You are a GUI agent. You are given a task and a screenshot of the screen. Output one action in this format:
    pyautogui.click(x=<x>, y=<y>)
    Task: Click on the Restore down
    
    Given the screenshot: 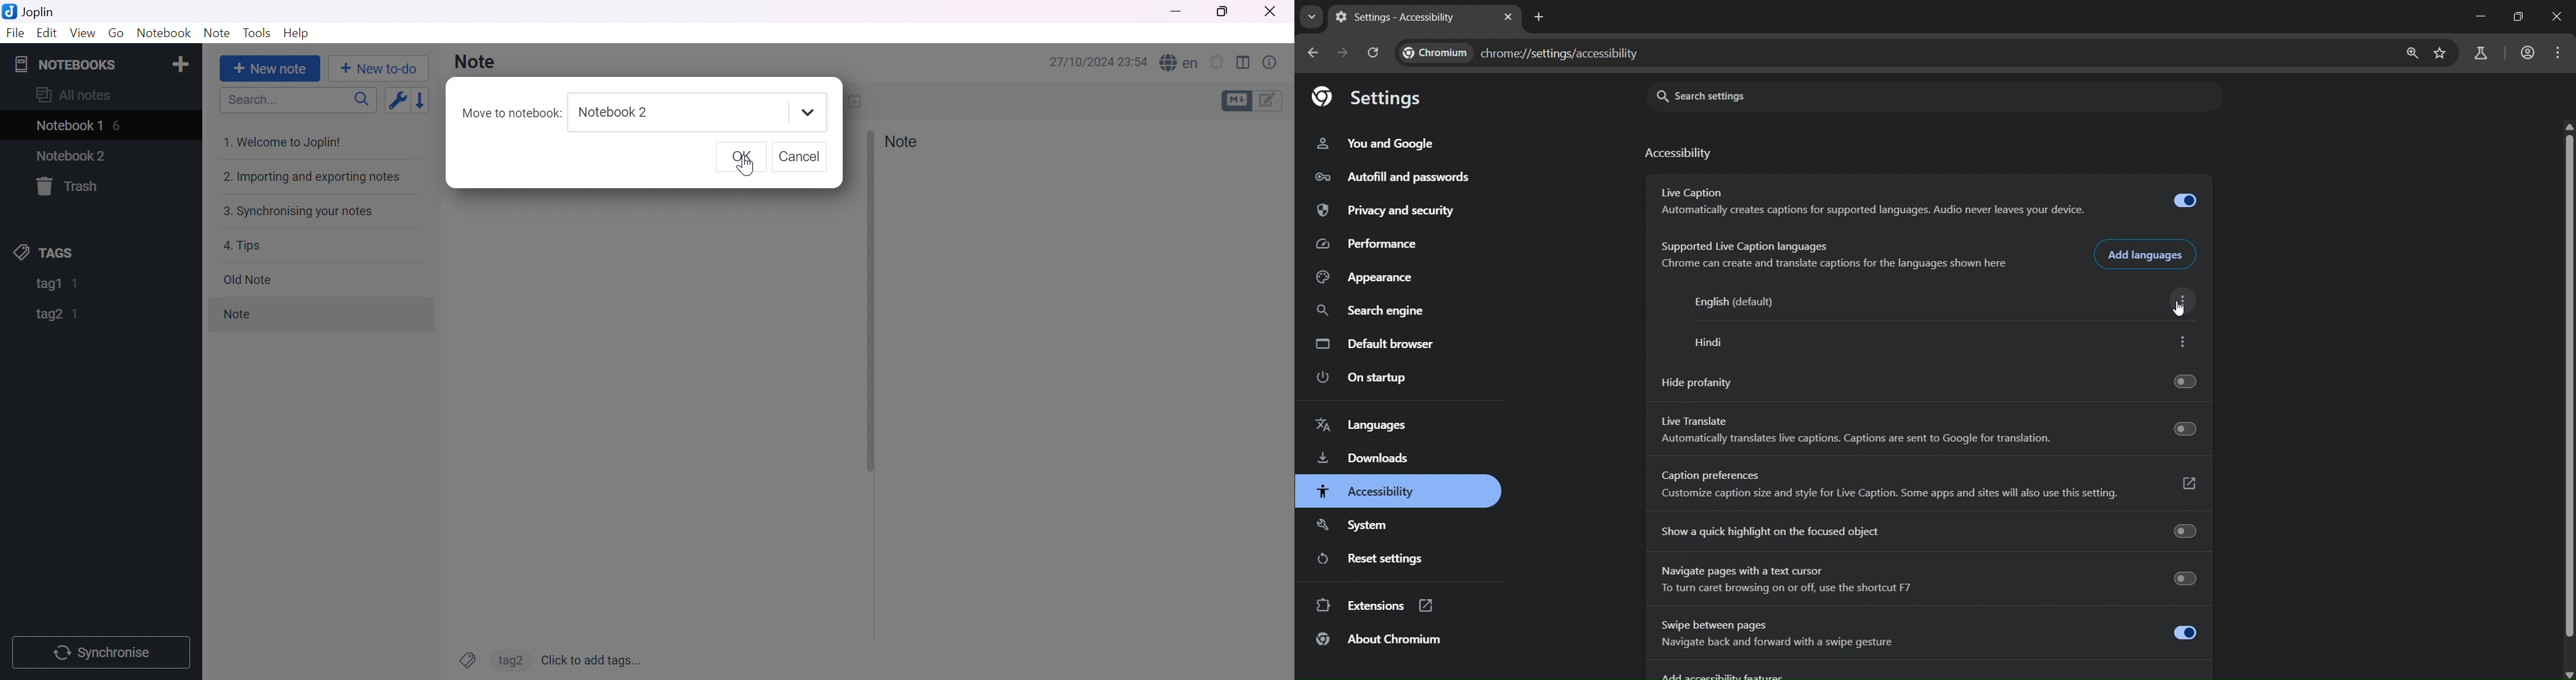 What is the action you would take?
    pyautogui.click(x=1224, y=13)
    